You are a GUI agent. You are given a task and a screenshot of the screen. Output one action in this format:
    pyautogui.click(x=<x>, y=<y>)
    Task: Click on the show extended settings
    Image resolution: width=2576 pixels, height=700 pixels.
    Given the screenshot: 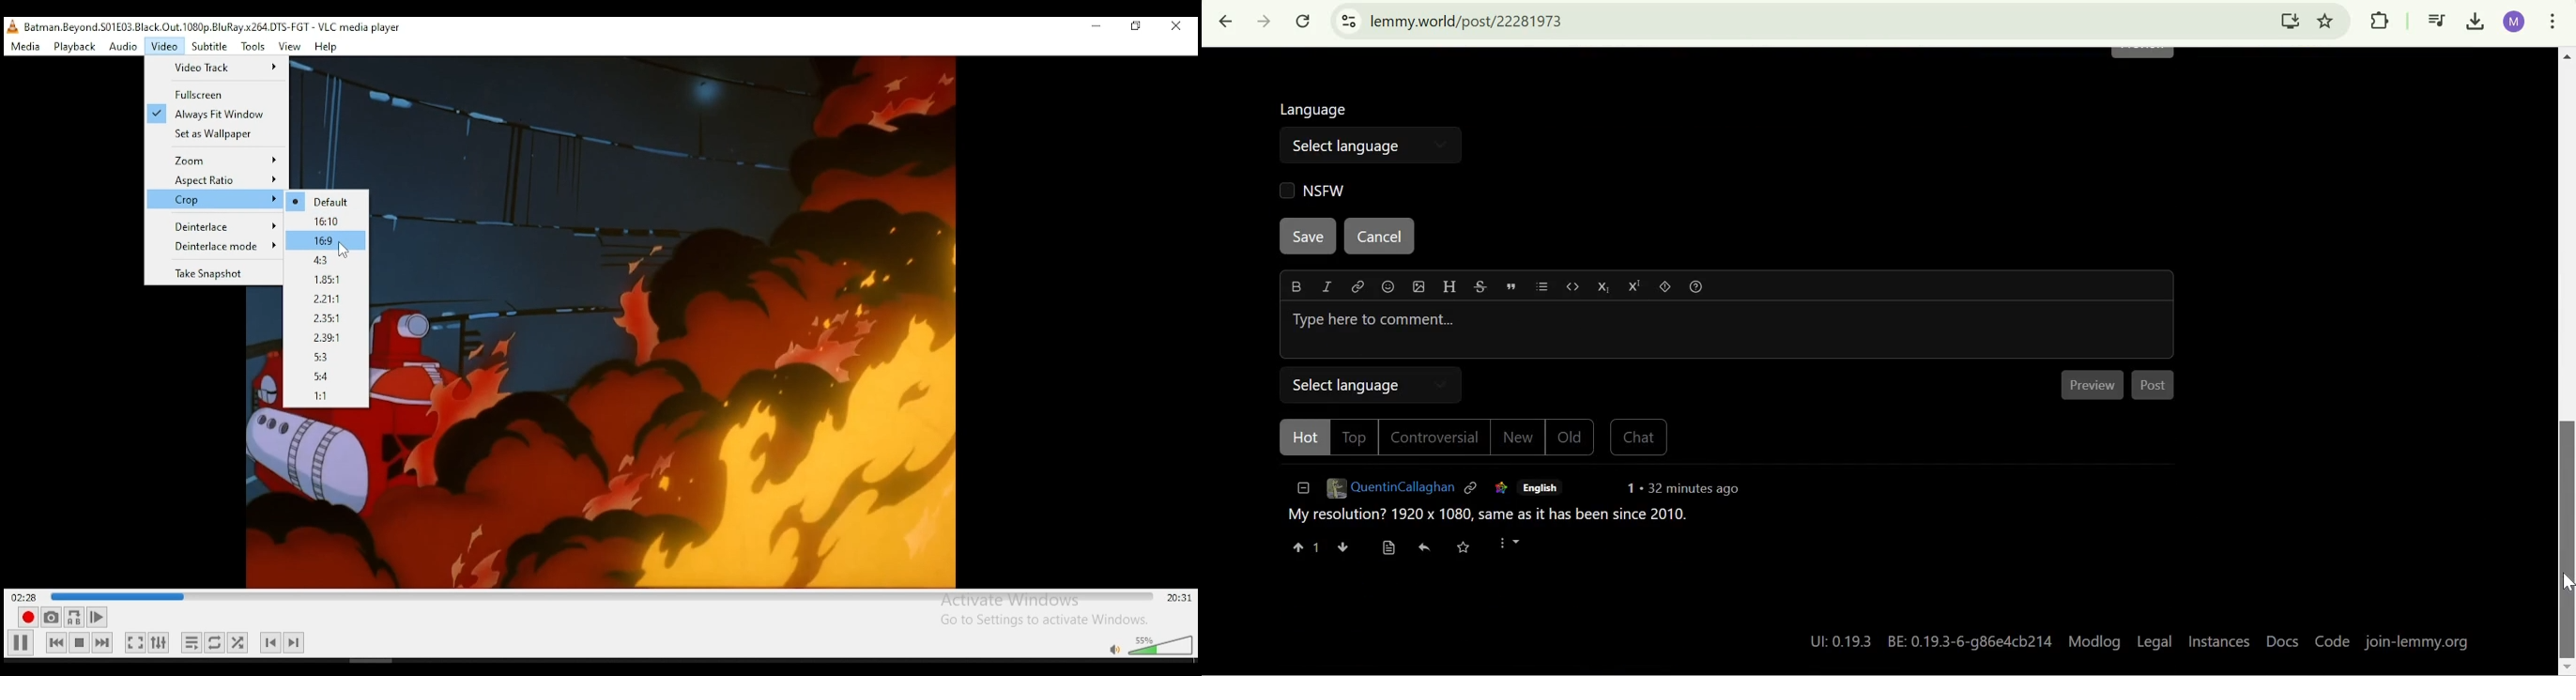 What is the action you would take?
    pyautogui.click(x=238, y=641)
    